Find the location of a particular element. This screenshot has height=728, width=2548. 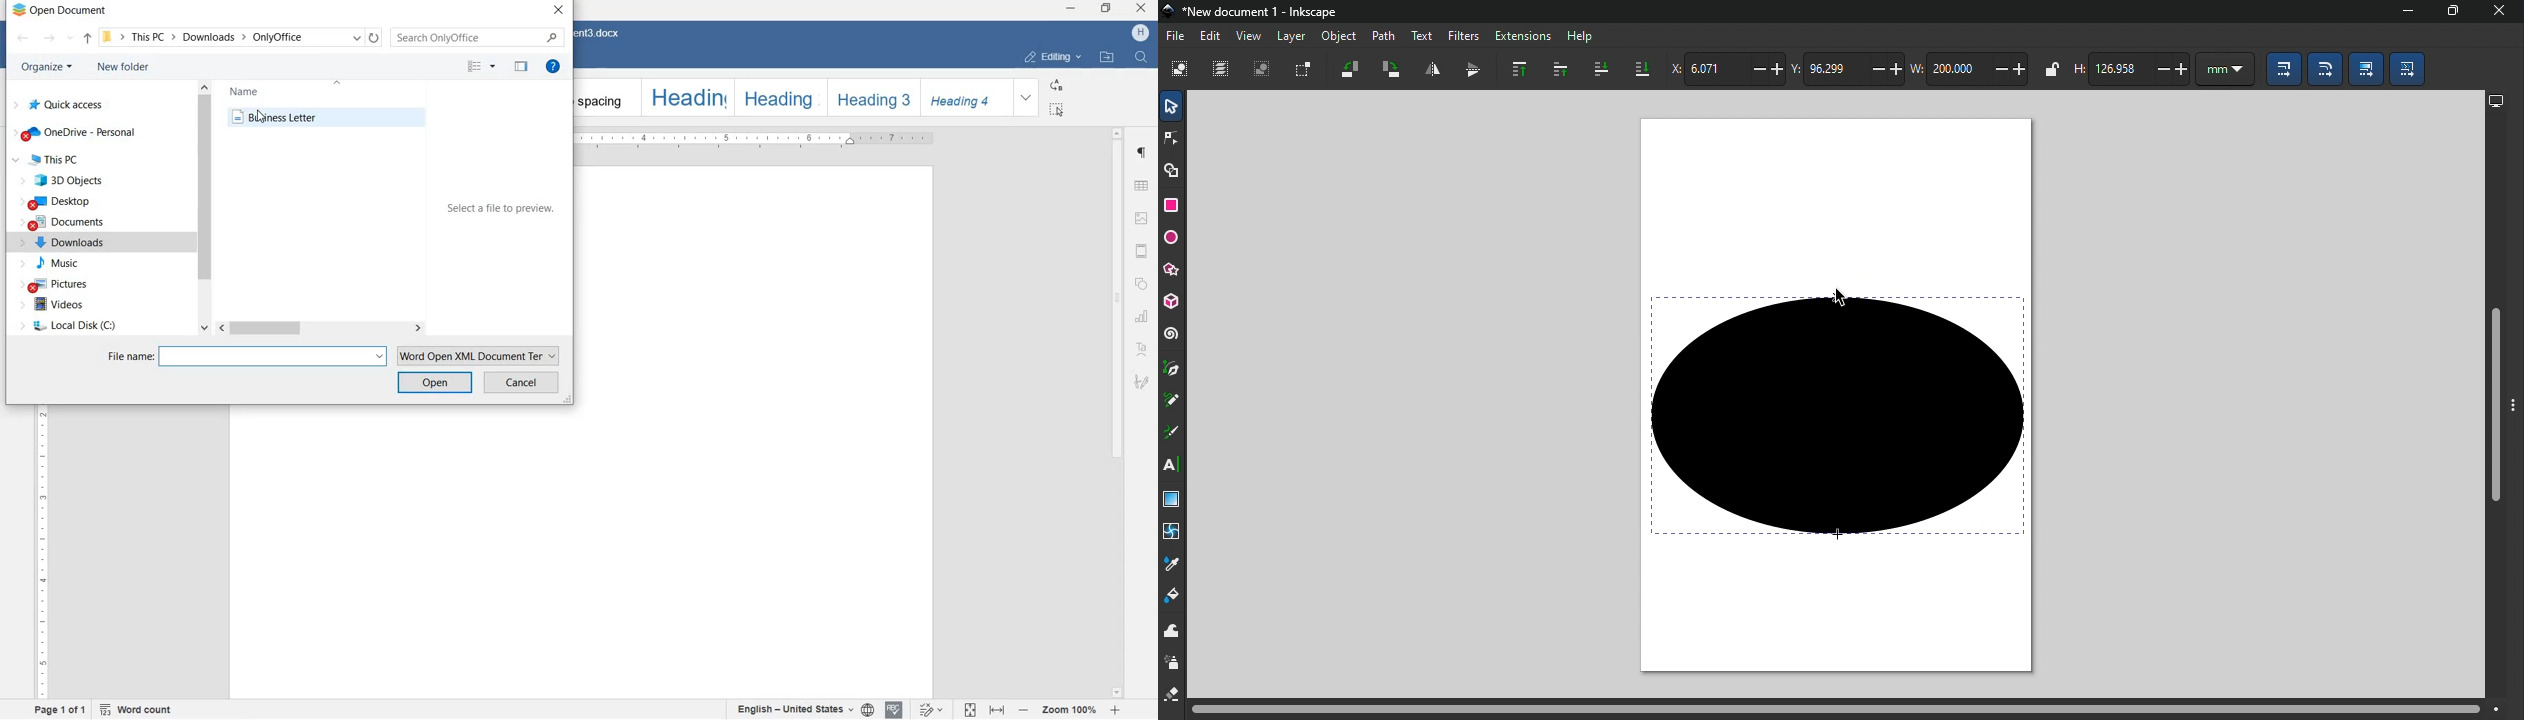

Toggle command bar is located at coordinates (2516, 400).